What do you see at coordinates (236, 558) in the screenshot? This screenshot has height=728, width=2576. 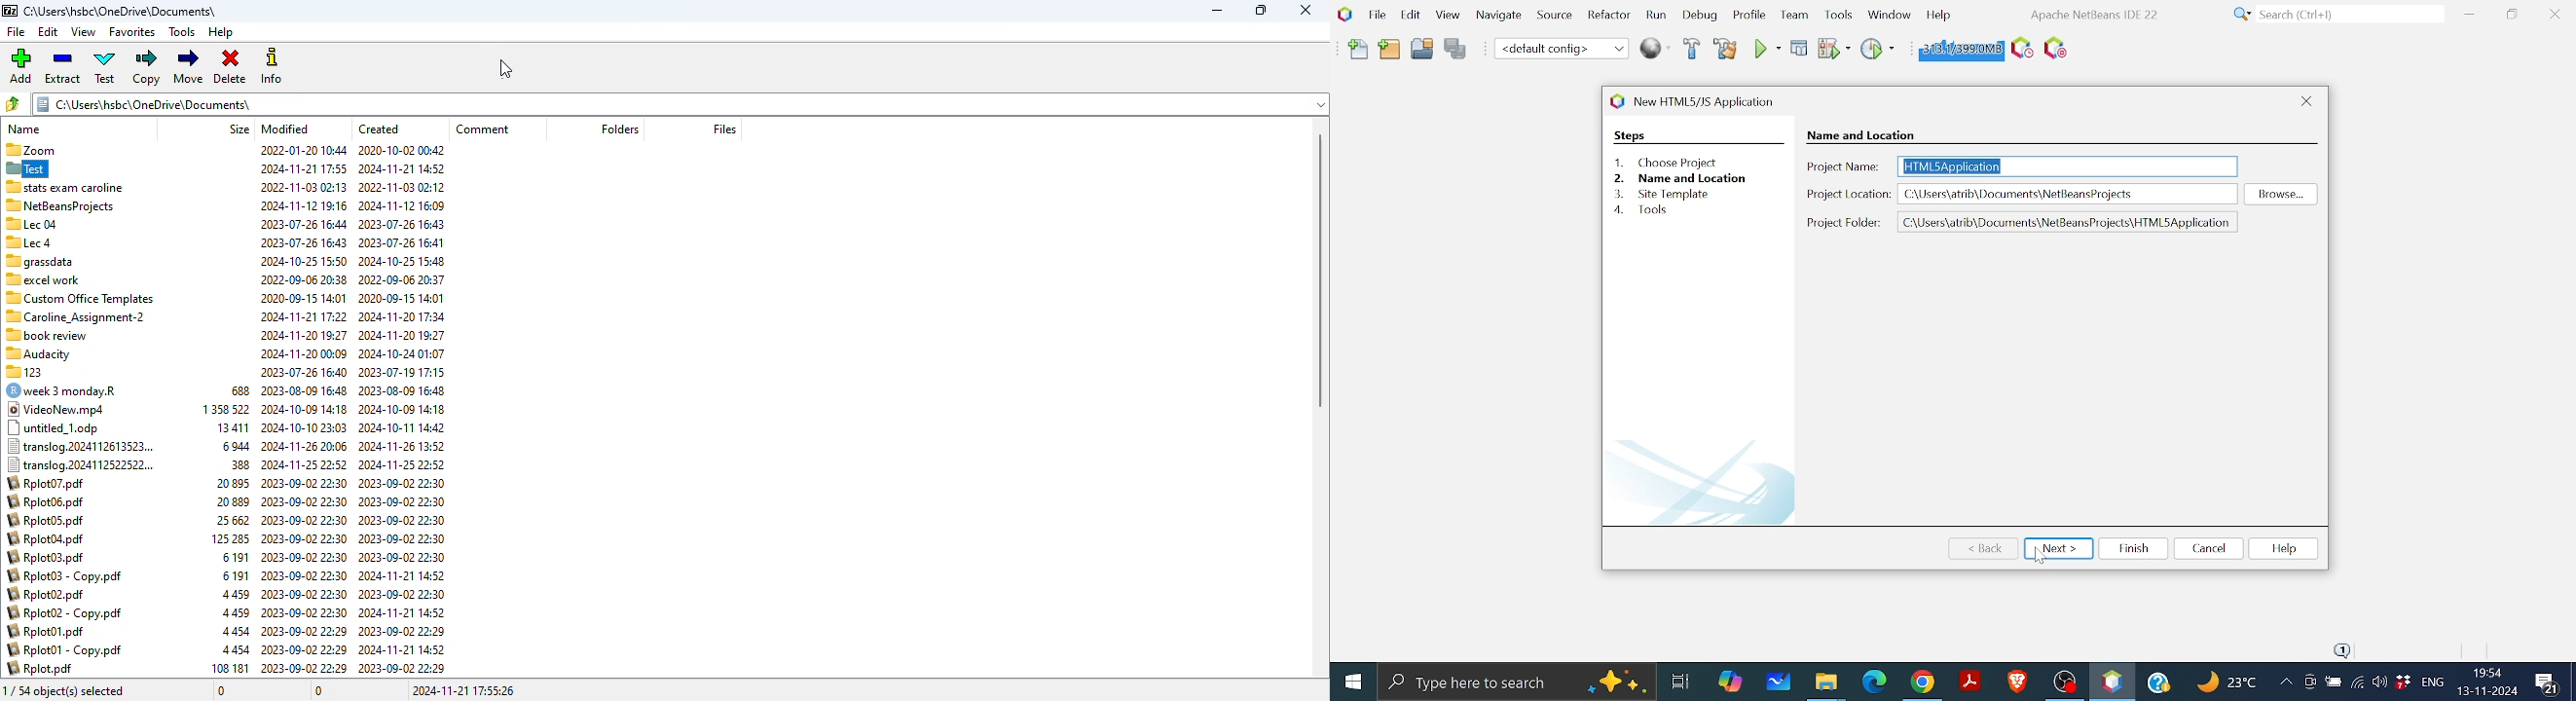 I see `6 191` at bounding box center [236, 558].